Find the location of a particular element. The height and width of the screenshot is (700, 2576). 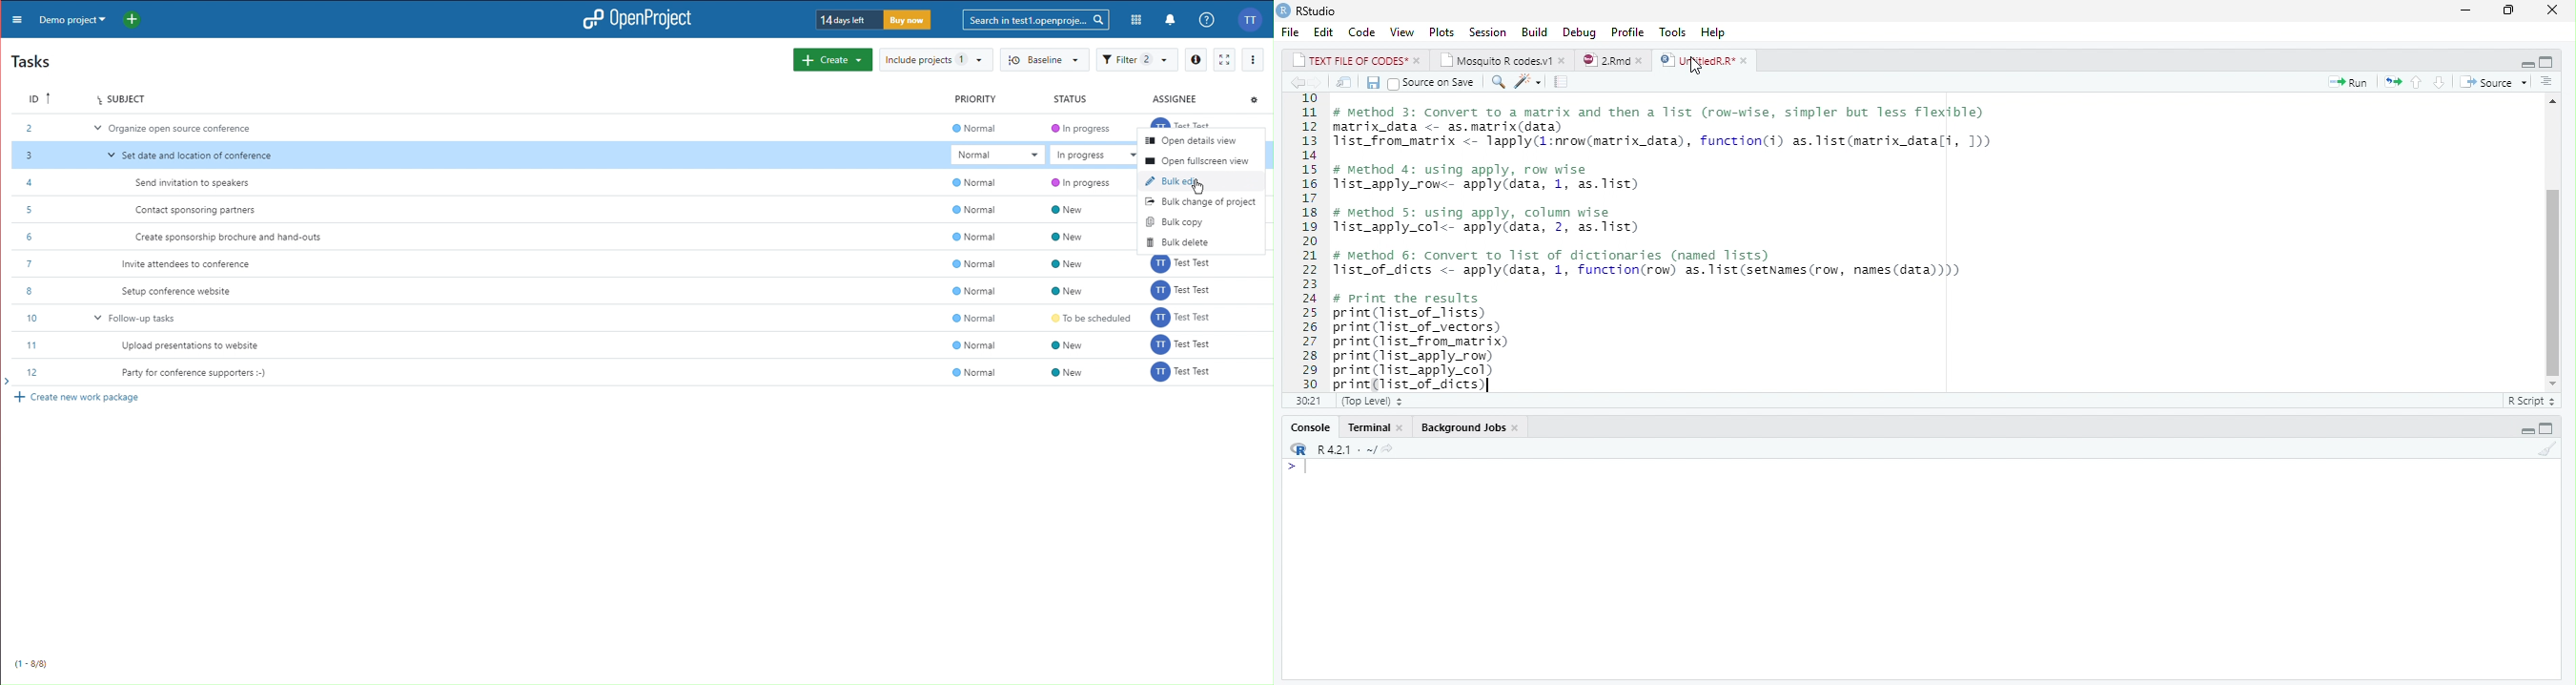

OpenProject is located at coordinates (633, 20).